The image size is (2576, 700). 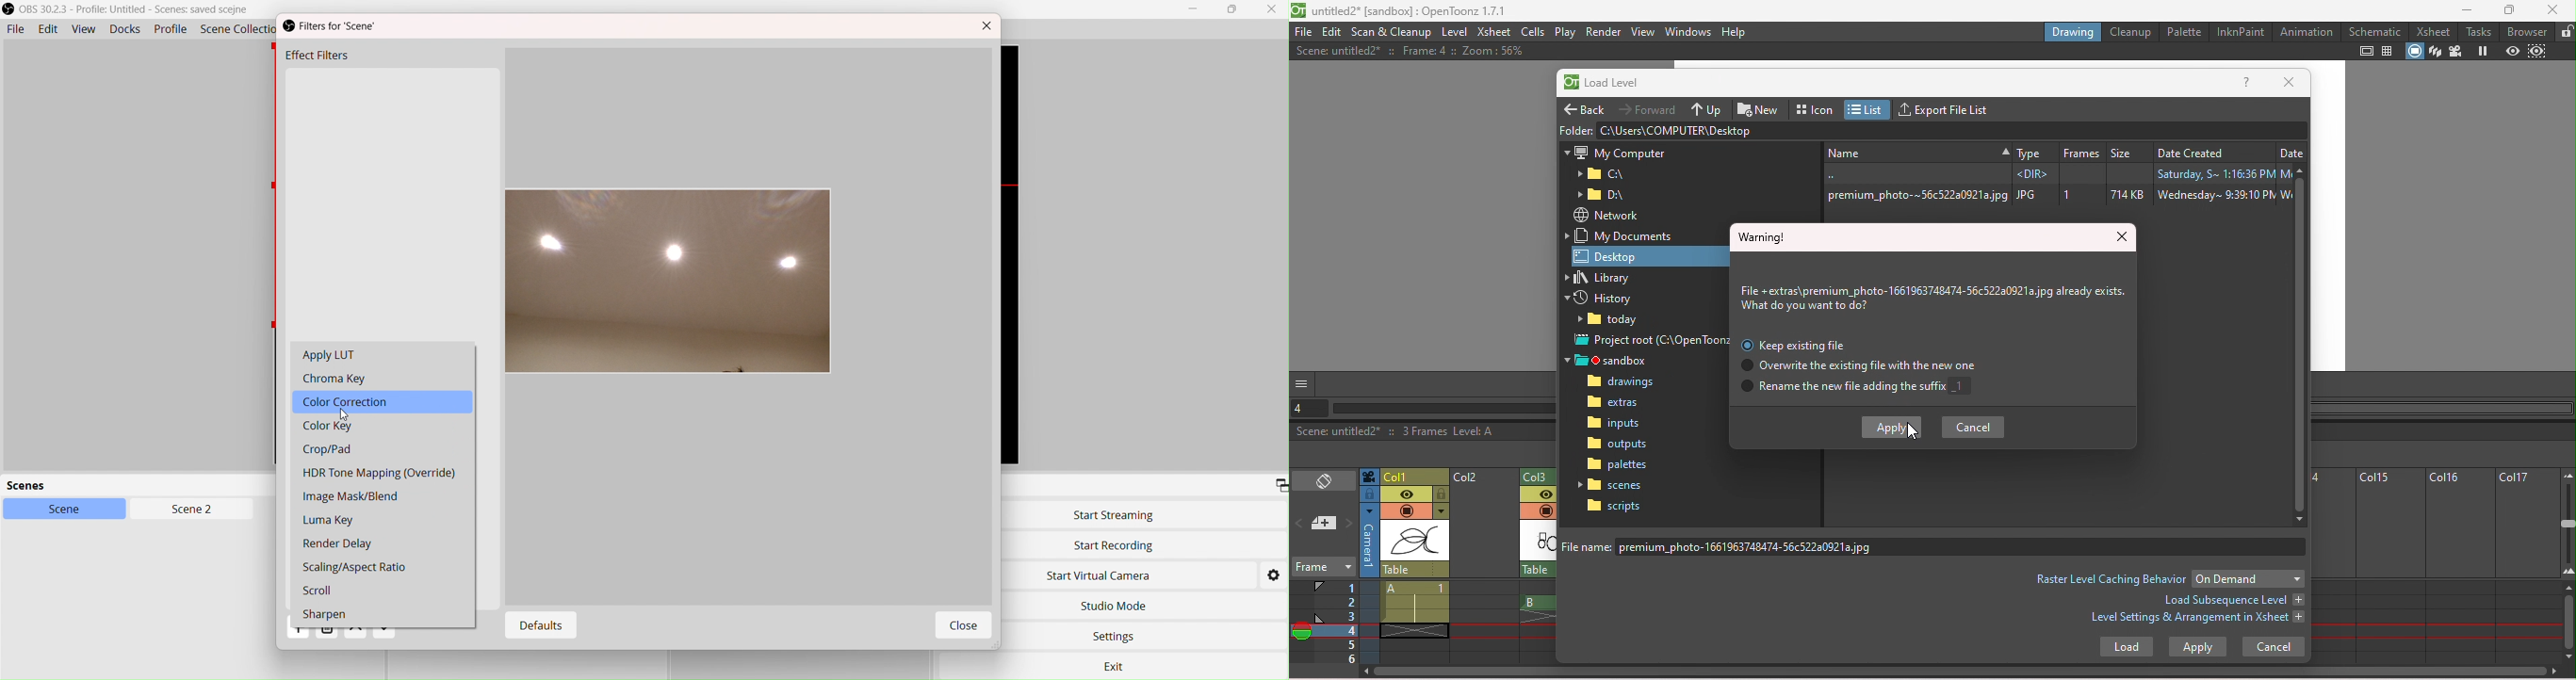 What do you see at coordinates (2390, 51) in the screenshot?
I see `Field guide` at bounding box center [2390, 51].